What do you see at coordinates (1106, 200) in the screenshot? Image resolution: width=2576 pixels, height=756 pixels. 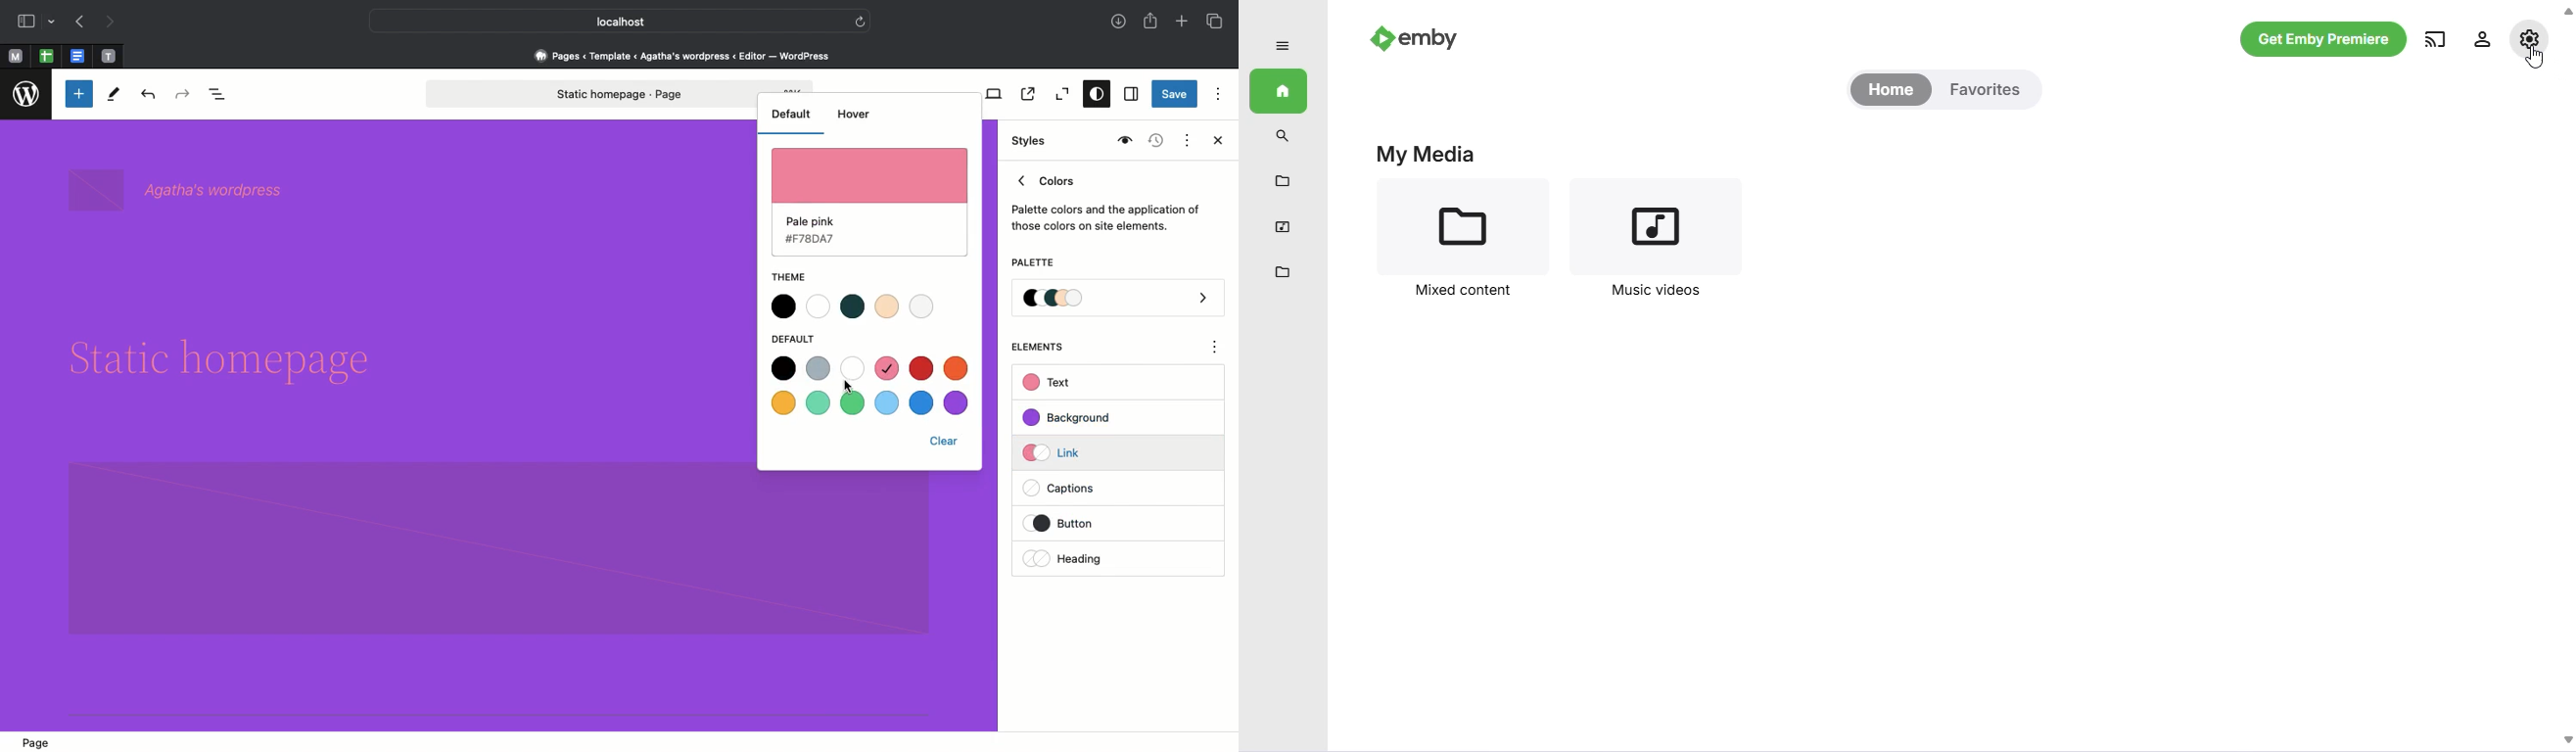 I see `Colors` at bounding box center [1106, 200].